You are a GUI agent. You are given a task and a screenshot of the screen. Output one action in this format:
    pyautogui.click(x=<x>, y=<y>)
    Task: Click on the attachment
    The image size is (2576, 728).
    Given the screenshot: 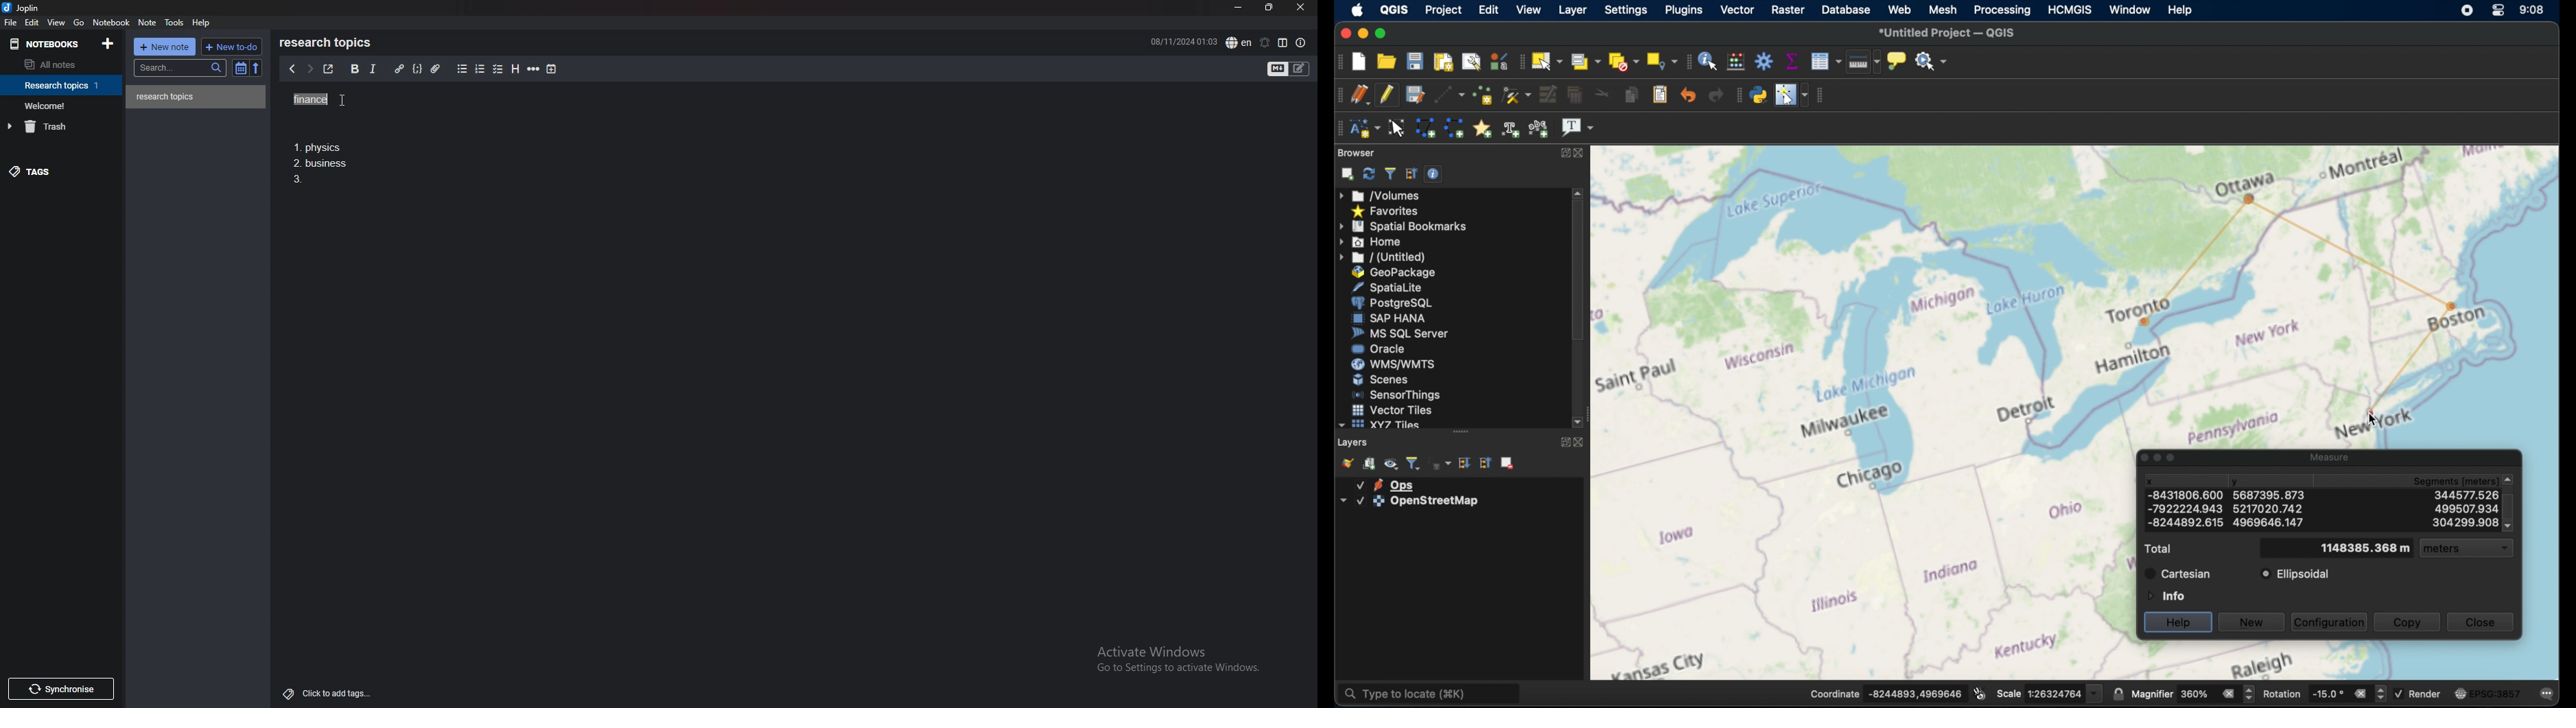 What is the action you would take?
    pyautogui.click(x=435, y=68)
    